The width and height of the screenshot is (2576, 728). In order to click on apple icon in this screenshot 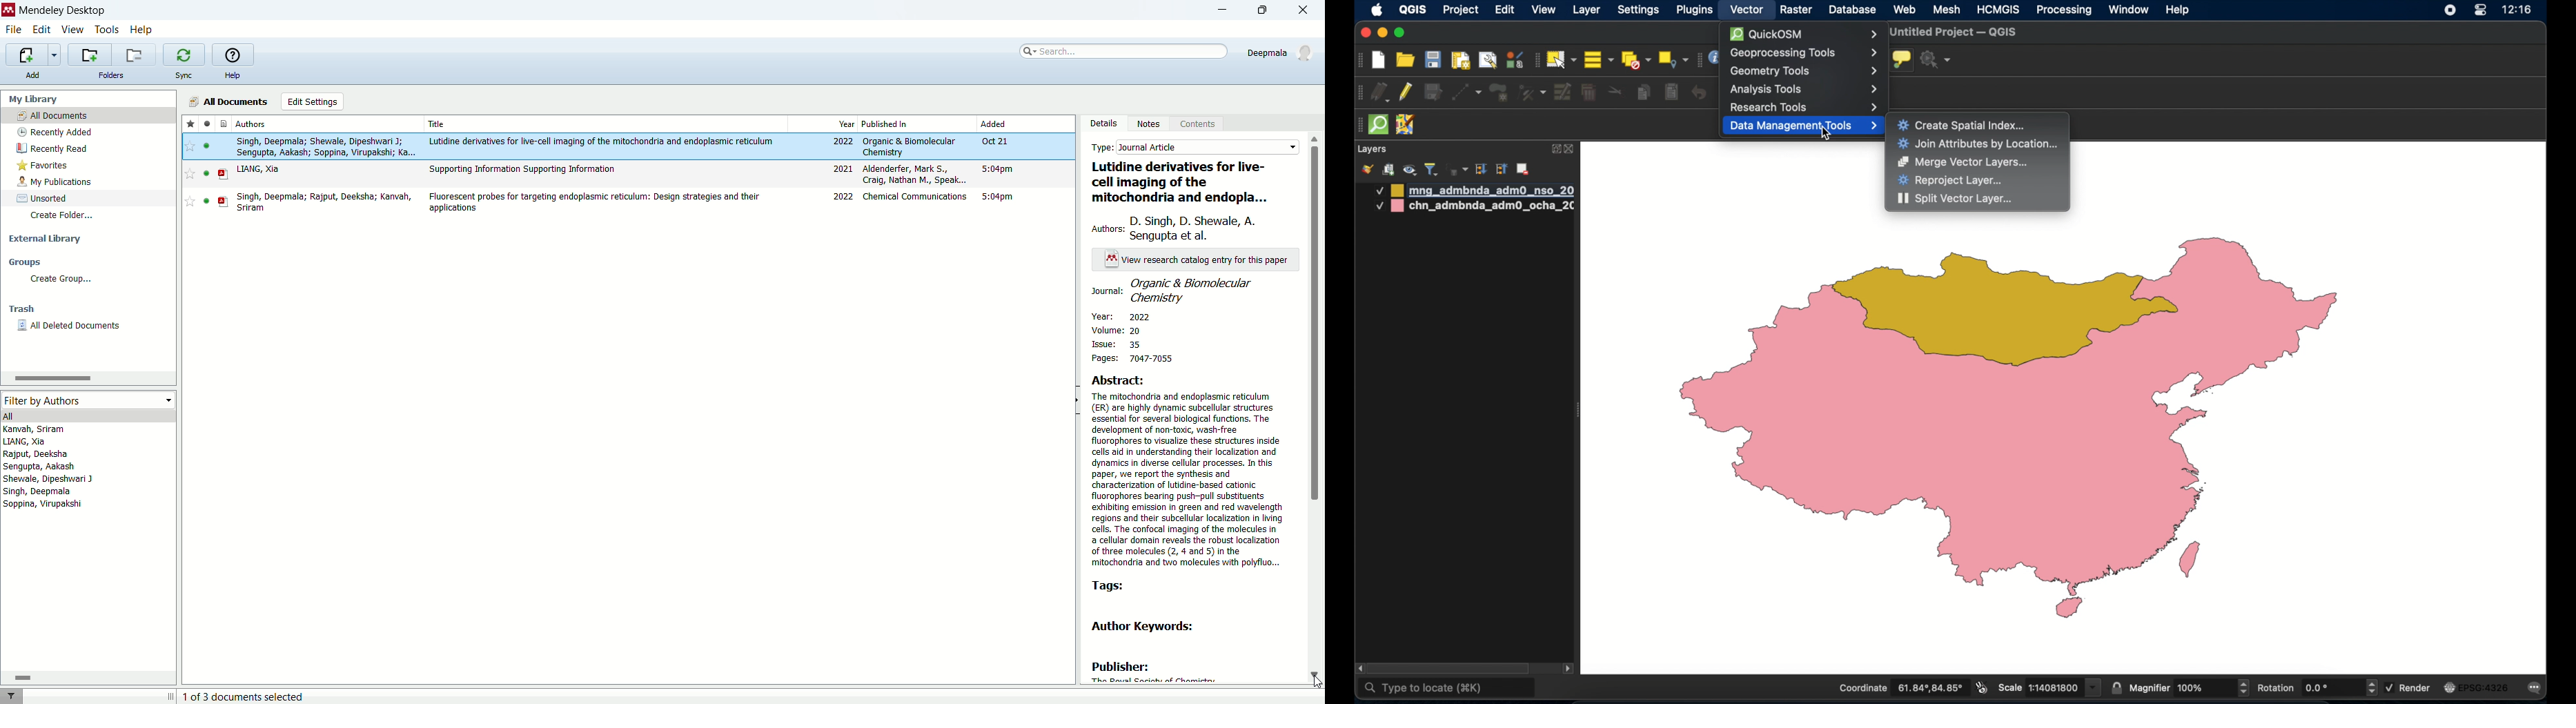, I will do `click(1377, 10)`.